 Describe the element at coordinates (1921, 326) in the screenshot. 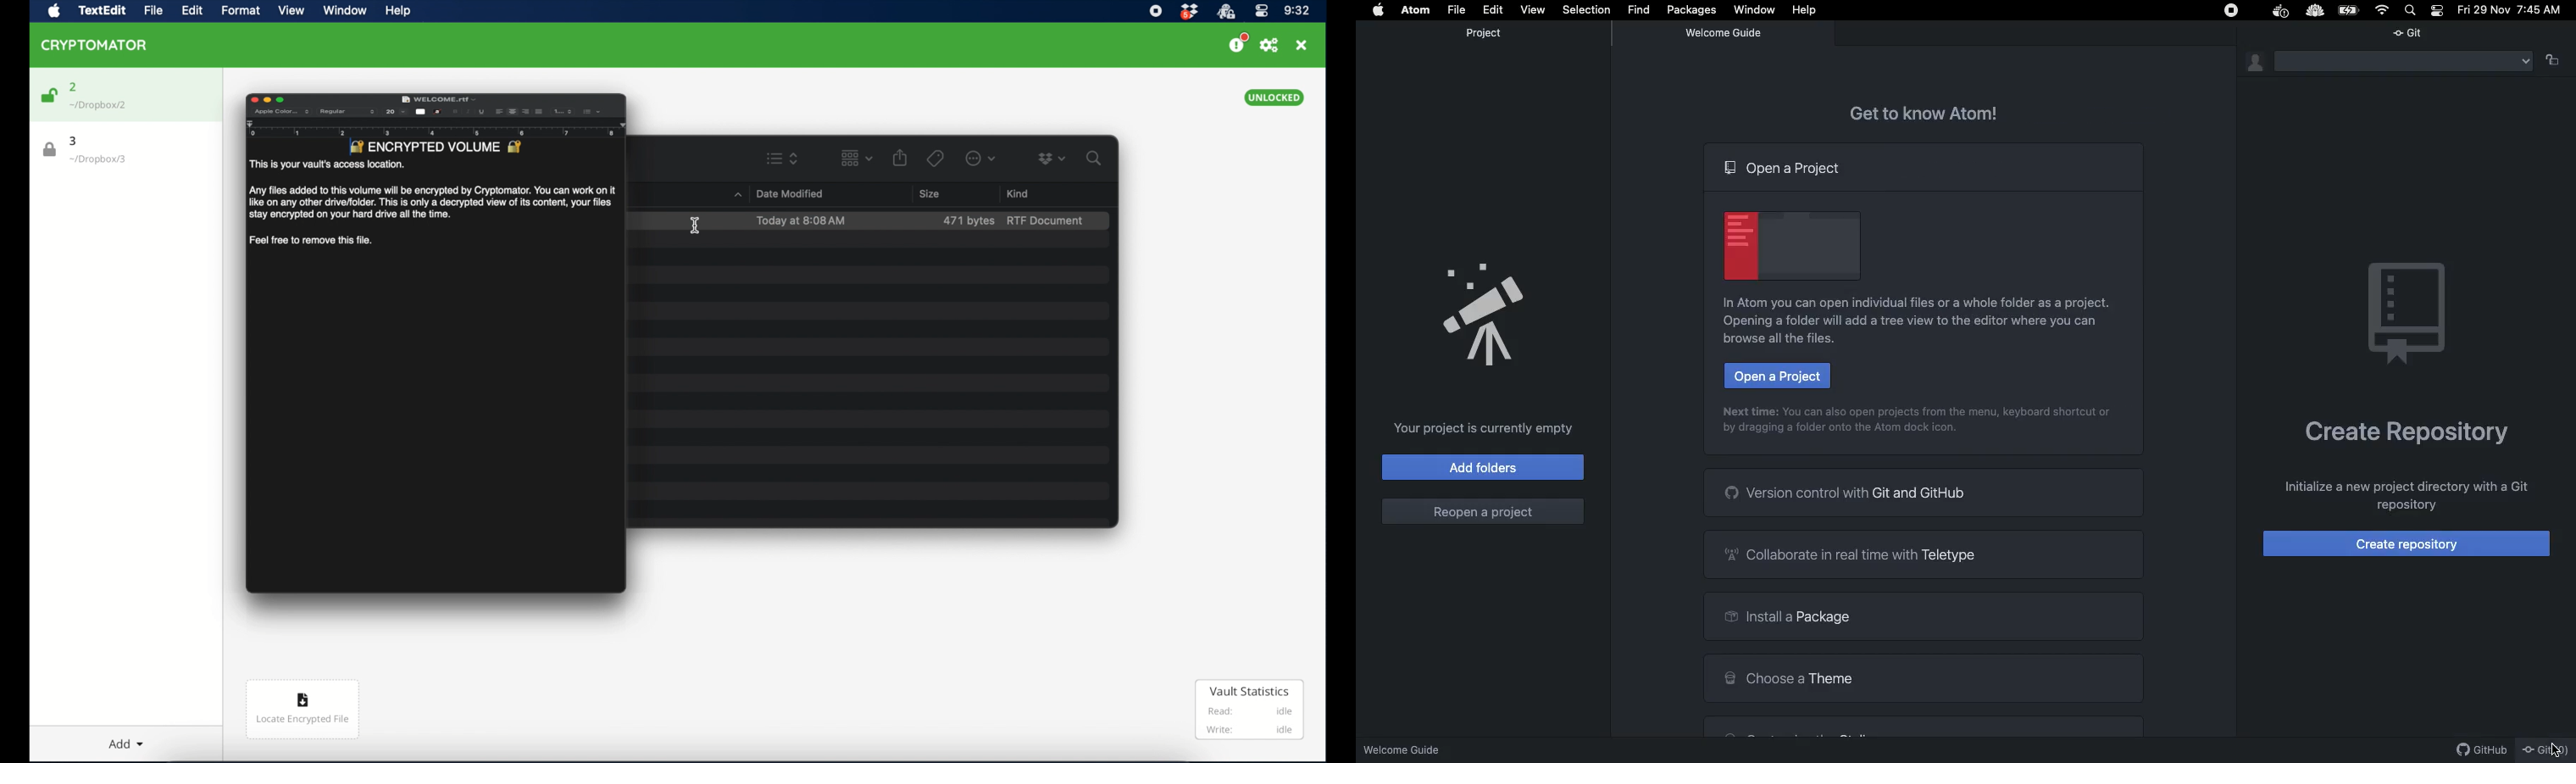

I see `In Atom you can open individual files or a whole folder as a project.
Opening a folder will add a tree view to the editor where you can
browse all the files.` at that location.